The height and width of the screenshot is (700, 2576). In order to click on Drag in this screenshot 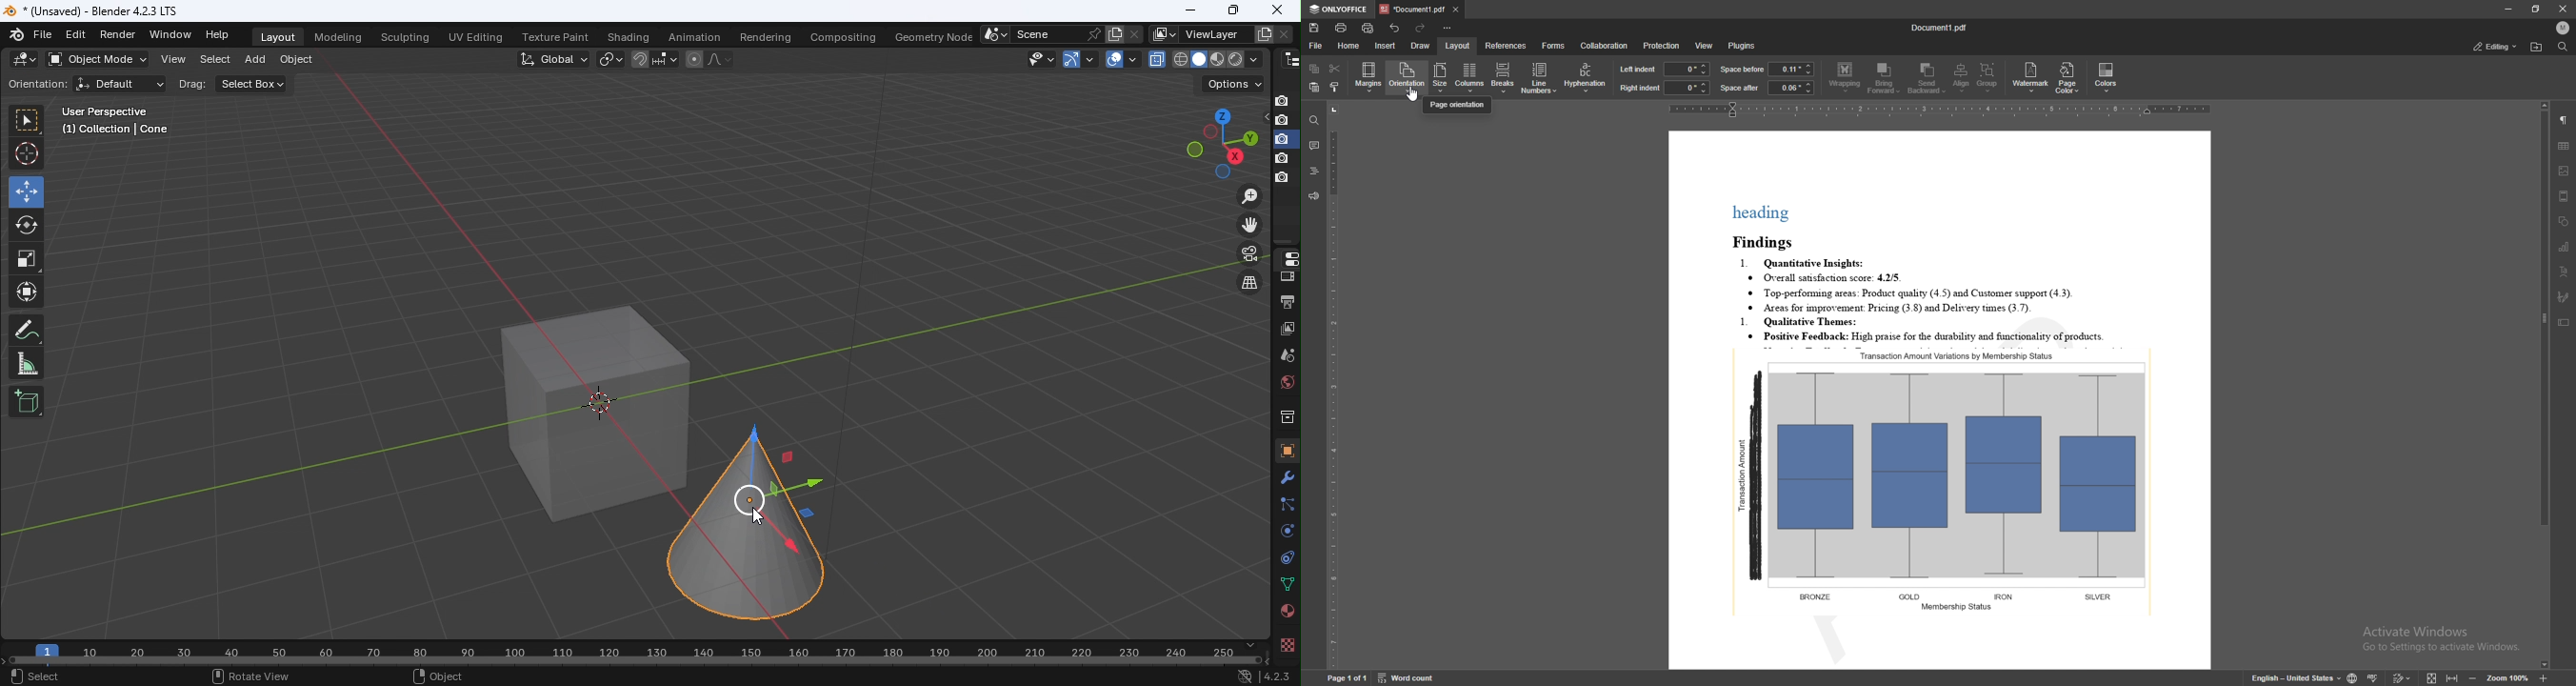, I will do `click(191, 84)`.